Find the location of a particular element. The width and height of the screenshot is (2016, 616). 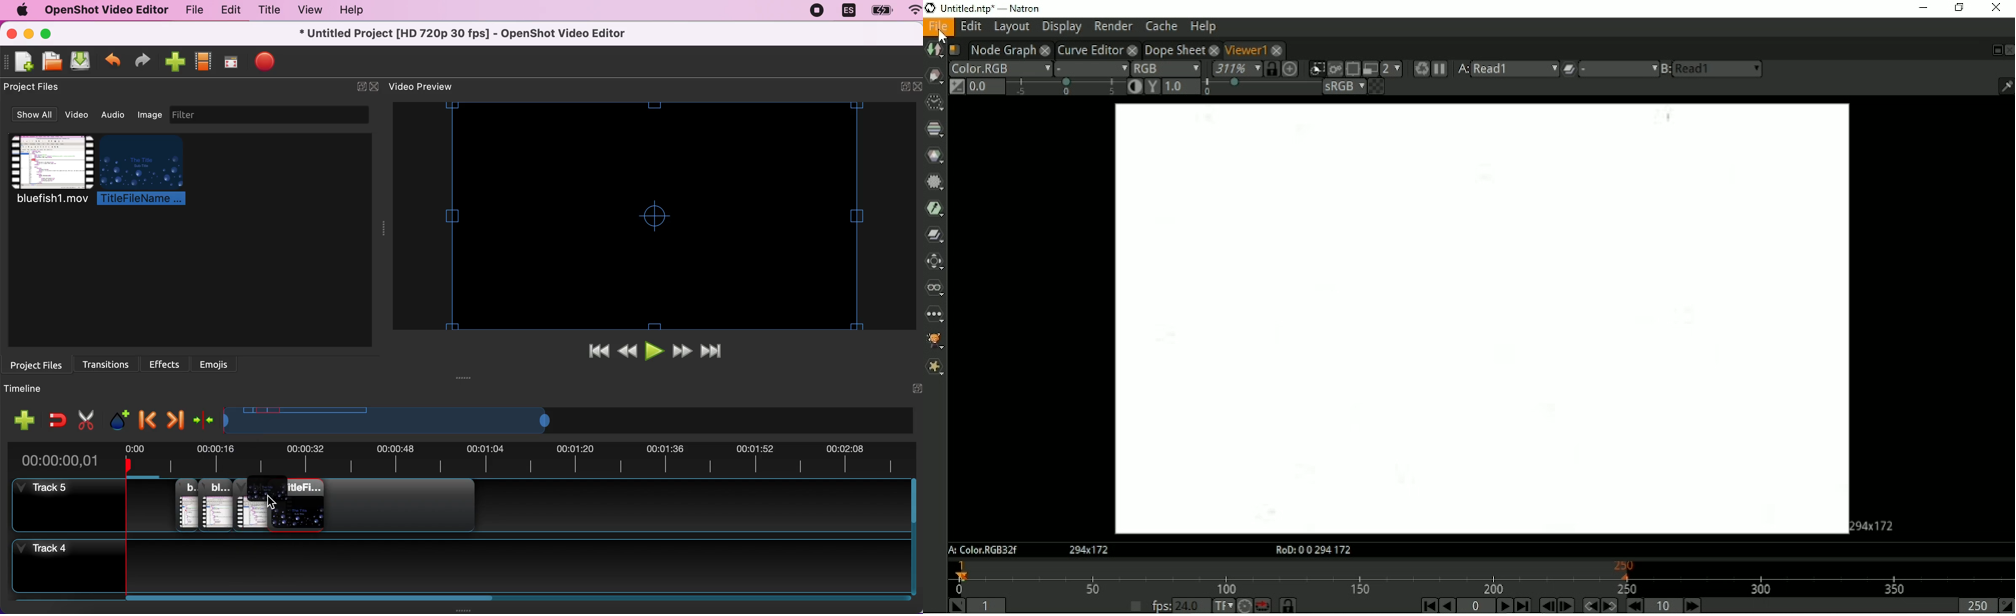

file is located at coordinates (191, 12).